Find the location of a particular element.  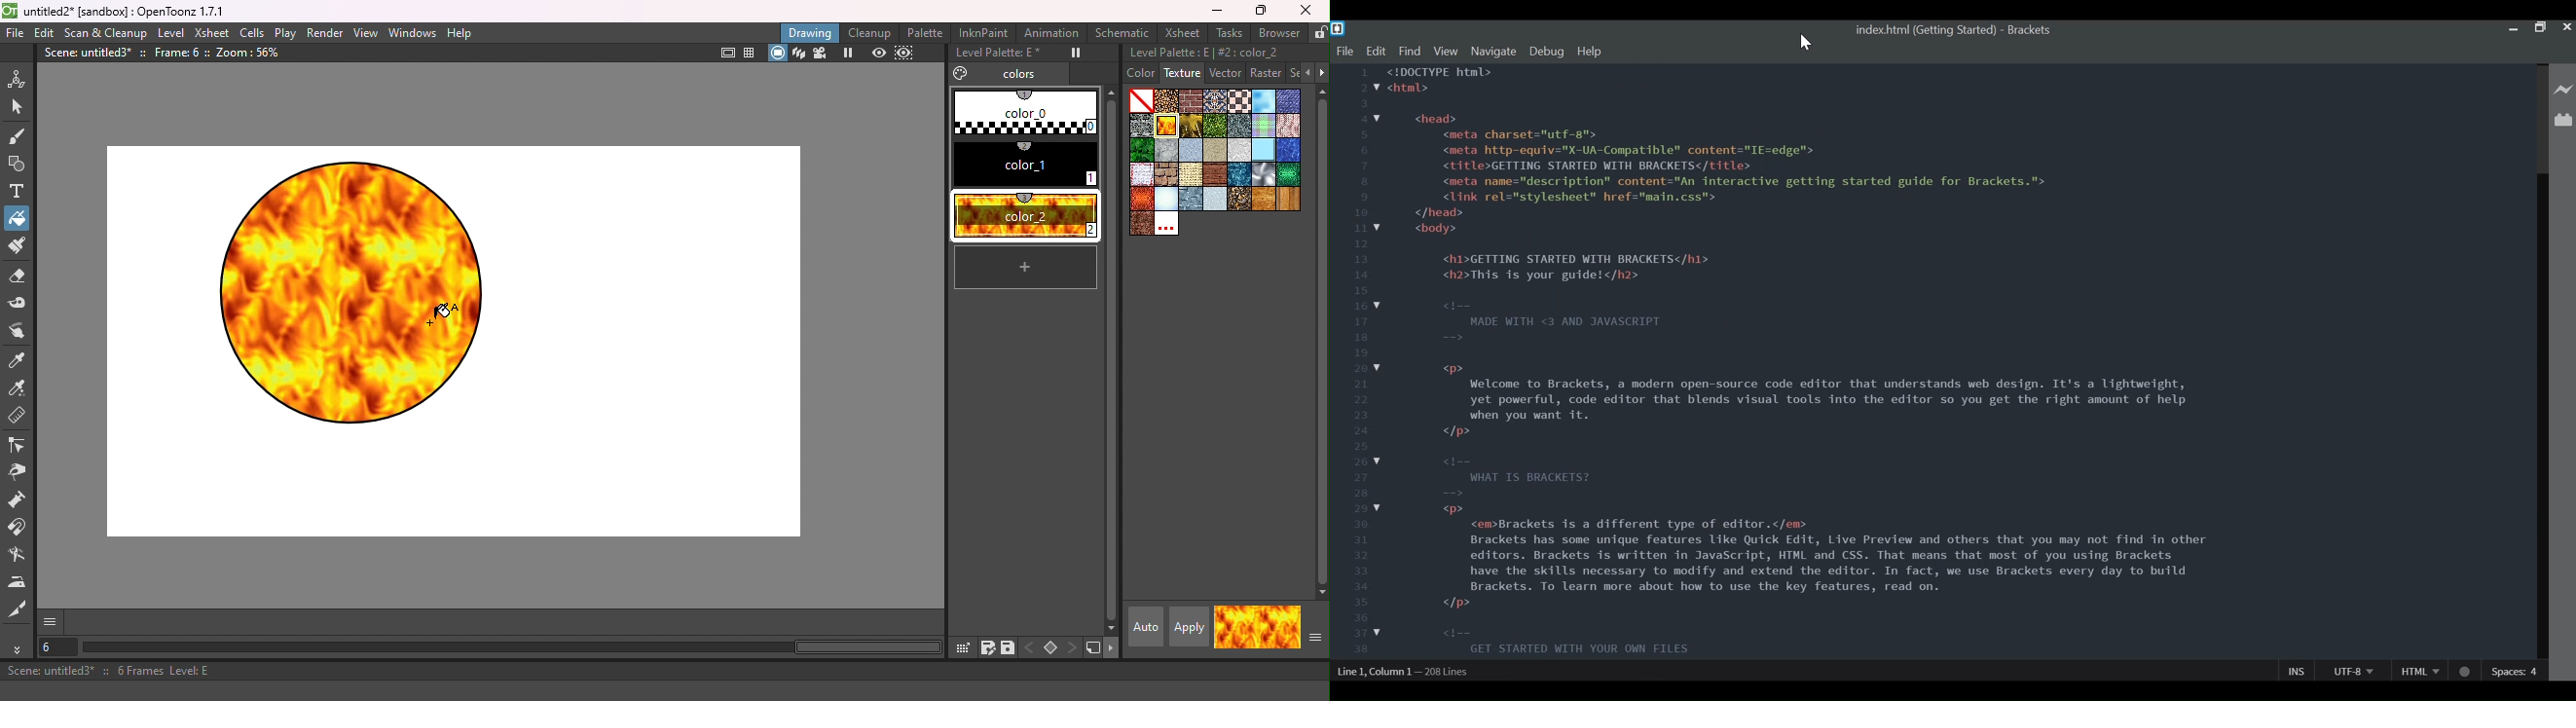

Minimize  is located at coordinates (1214, 10).